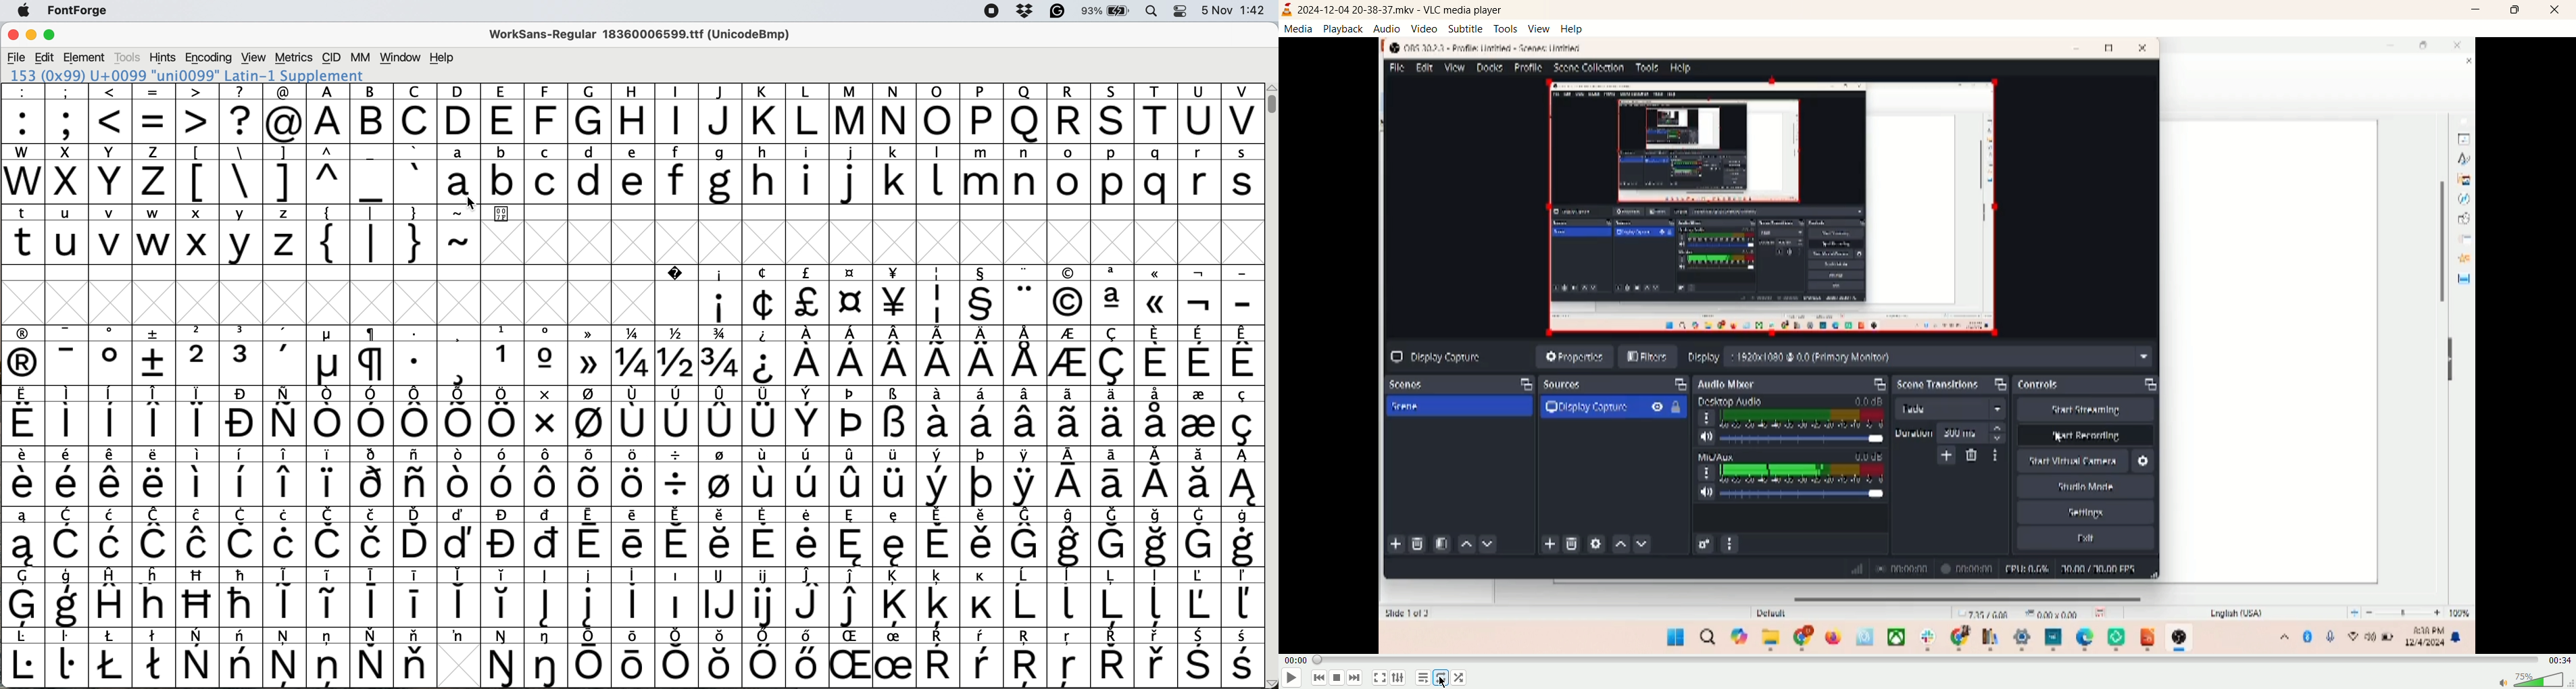  What do you see at coordinates (1292, 675) in the screenshot?
I see `play` at bounding box center [1292, 675].